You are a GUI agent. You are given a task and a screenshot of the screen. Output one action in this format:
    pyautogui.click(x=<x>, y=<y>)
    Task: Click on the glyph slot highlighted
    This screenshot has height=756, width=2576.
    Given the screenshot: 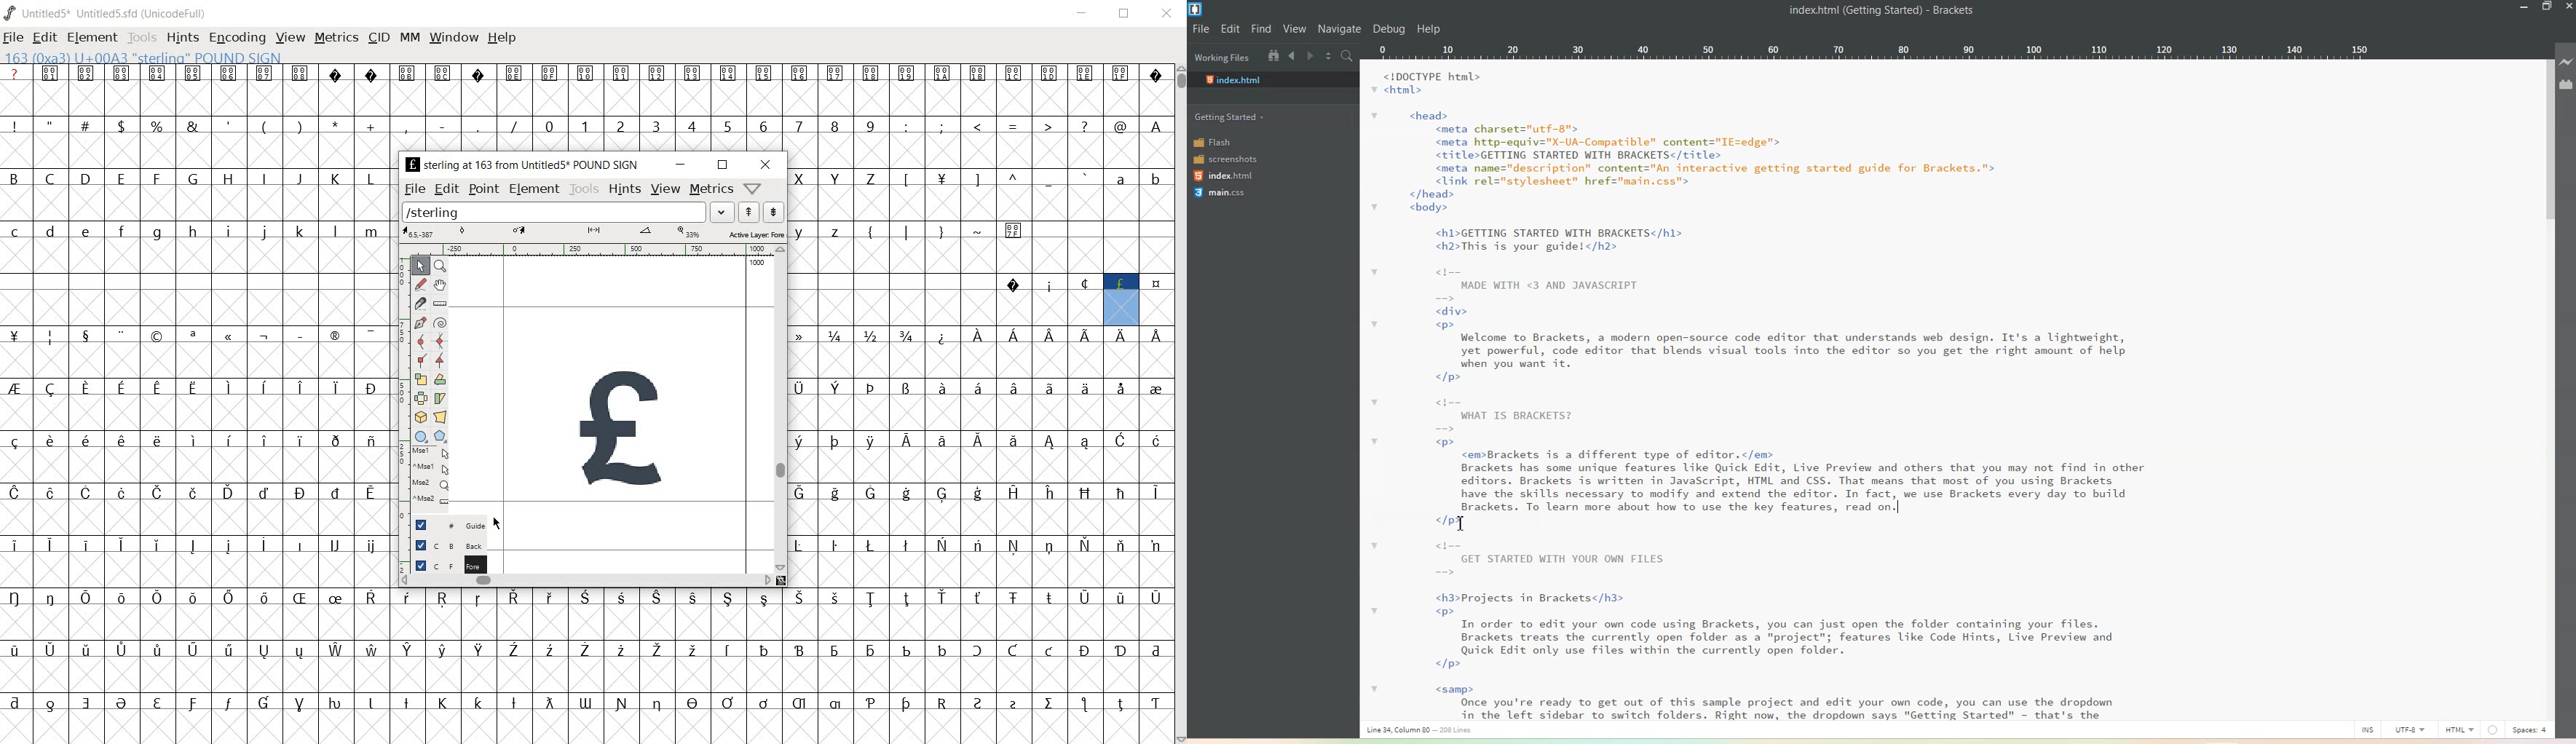 What is the action you would take?
    pyautogui.click(x=1122, y=309)
    